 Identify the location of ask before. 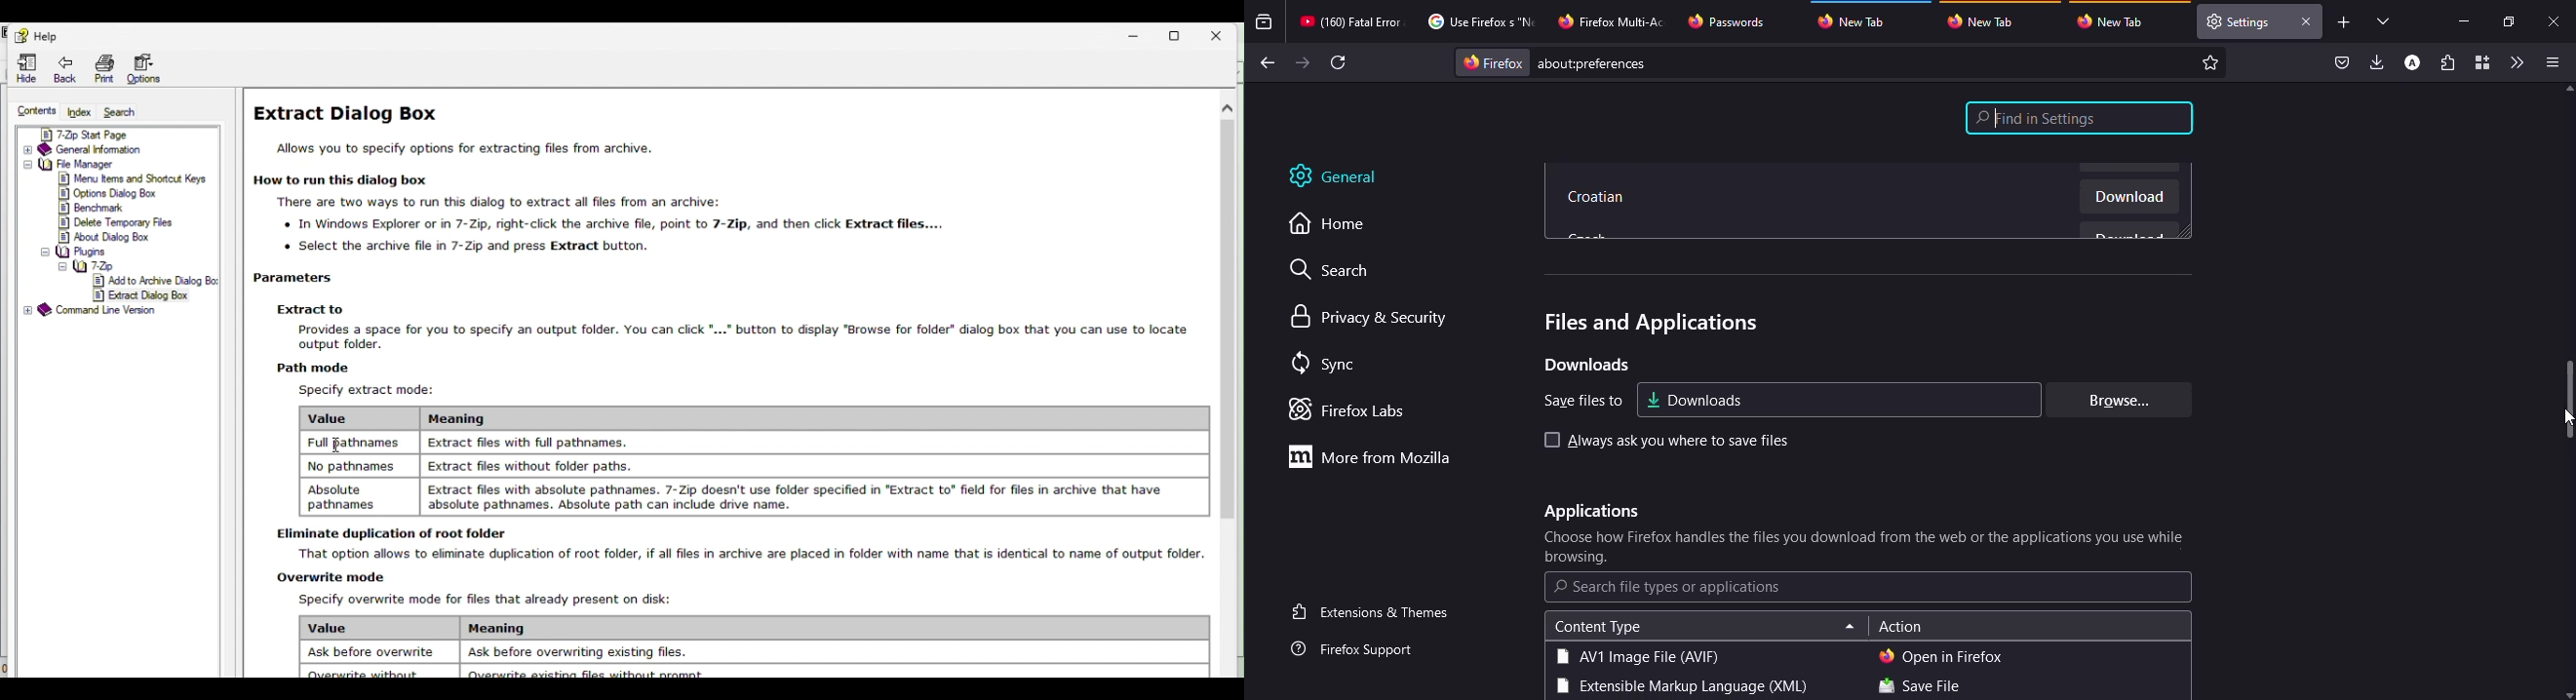
(583, 652).